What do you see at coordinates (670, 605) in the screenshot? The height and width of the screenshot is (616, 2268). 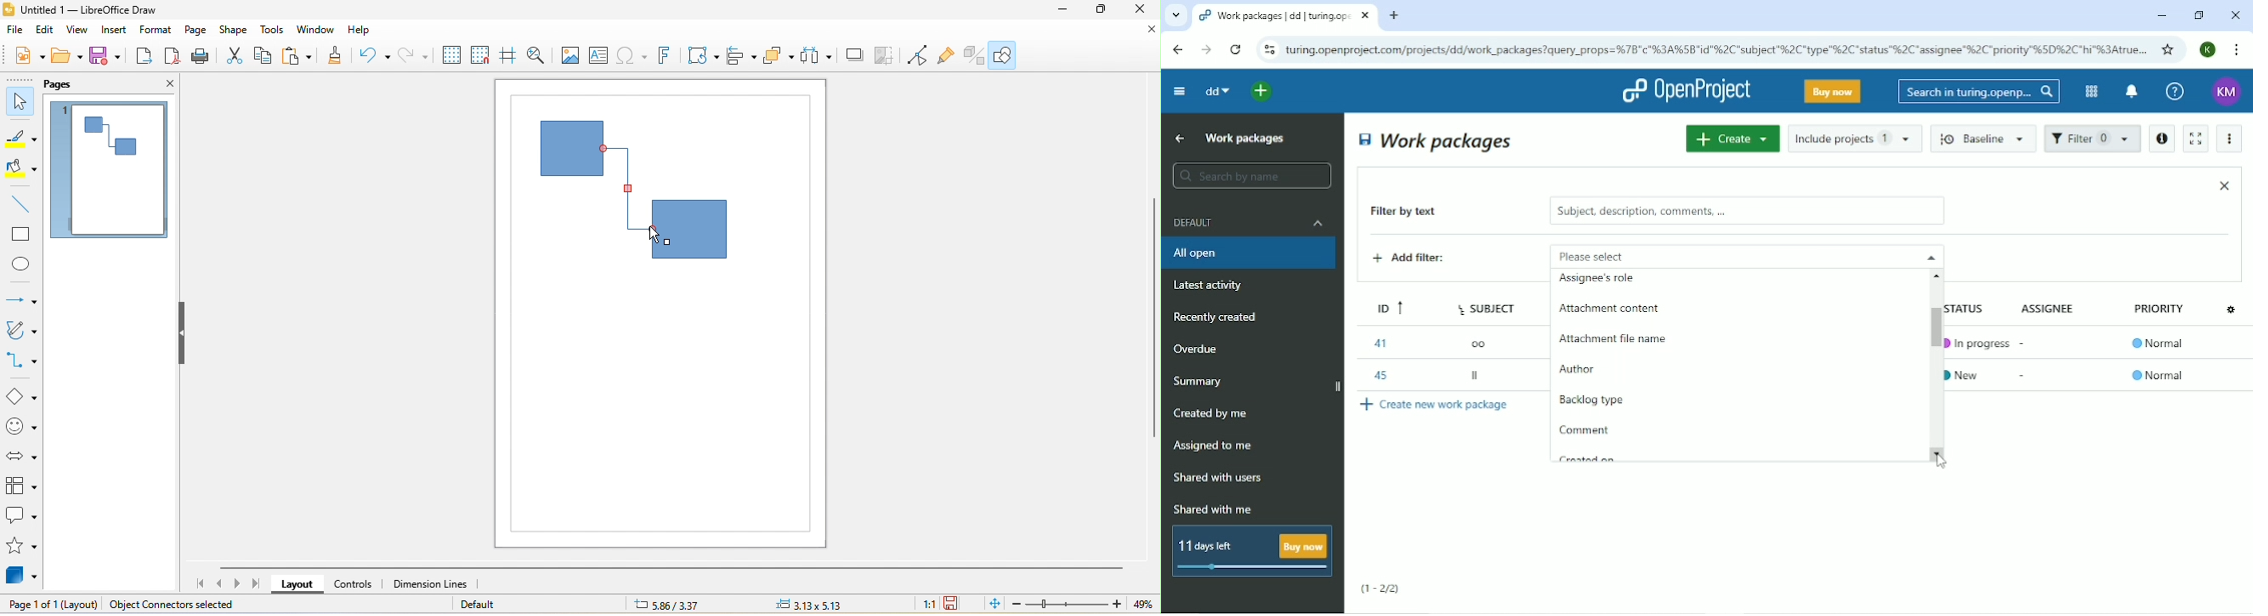 I see `5.86/3.37` at bounding box center [670, 605].